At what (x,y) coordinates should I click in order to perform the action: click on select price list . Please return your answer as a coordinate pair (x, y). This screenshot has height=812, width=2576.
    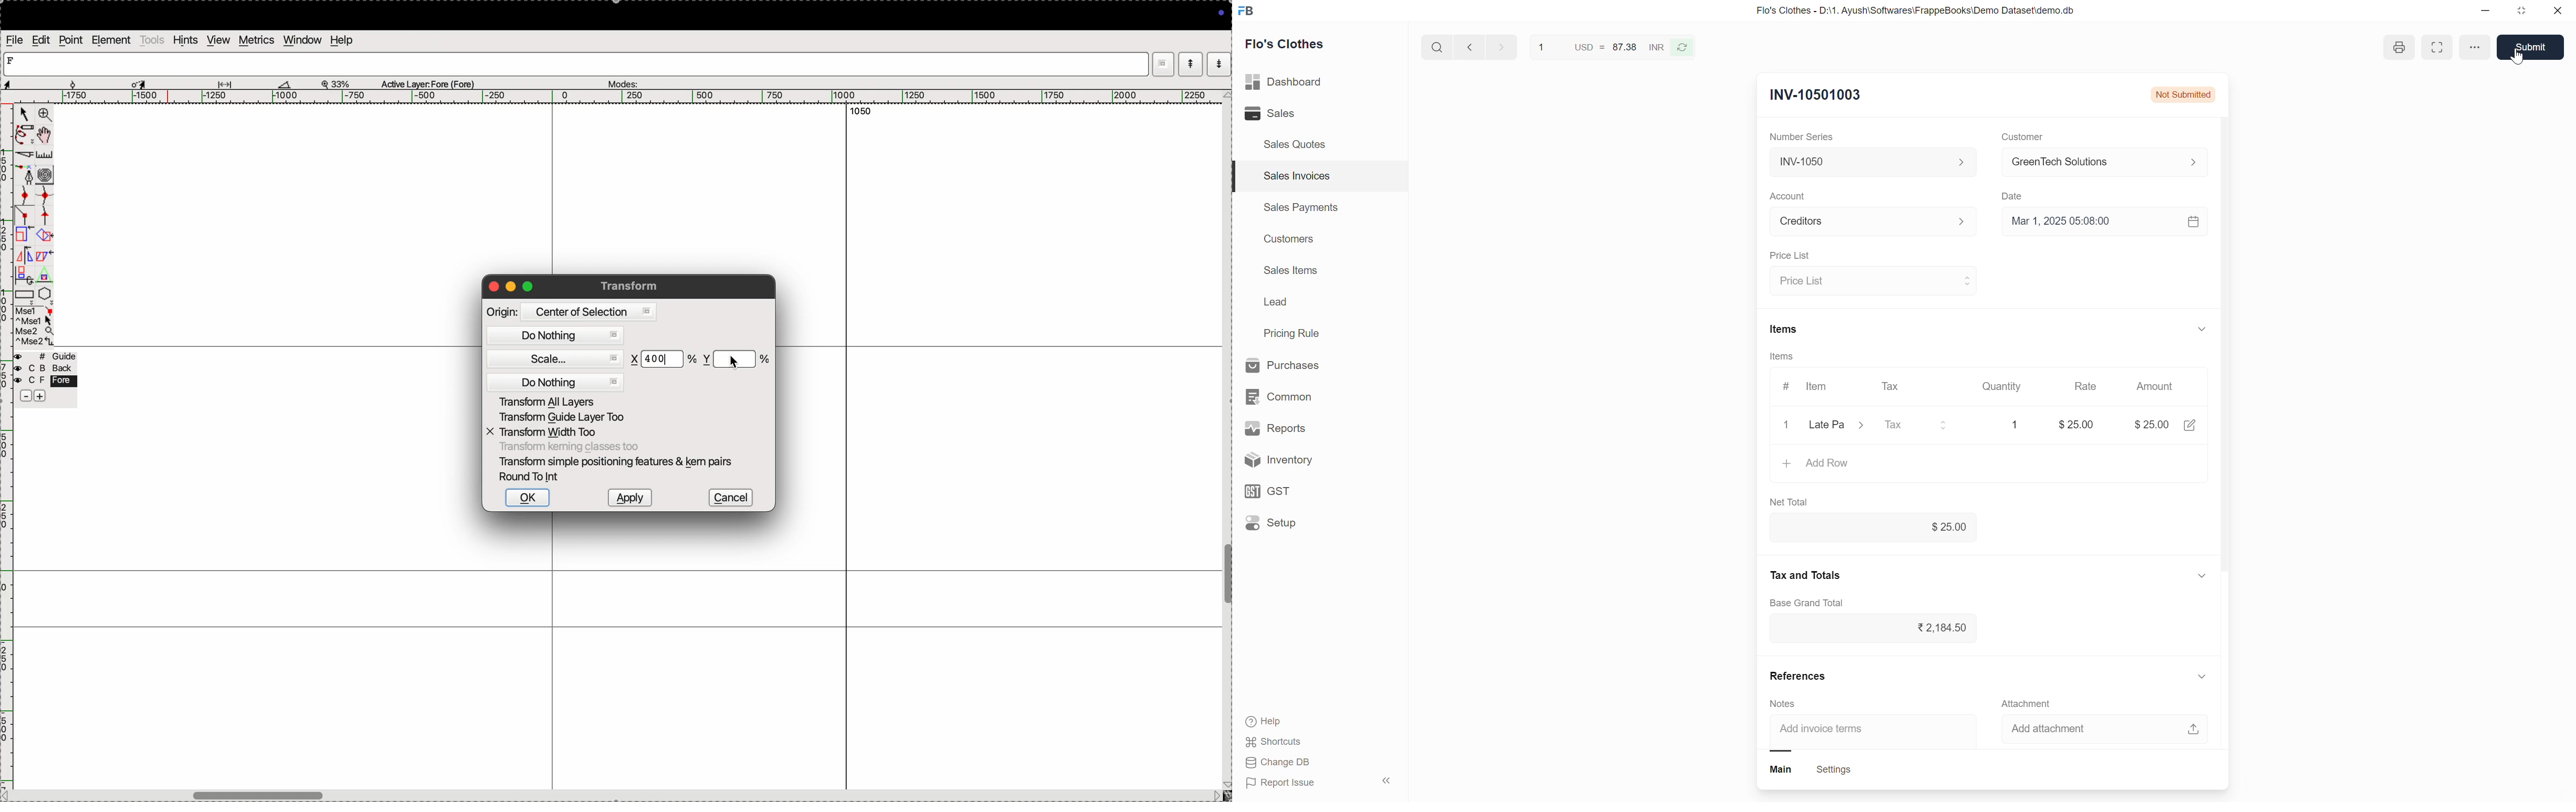
    Looking at the image, I should click on (1873, 281).